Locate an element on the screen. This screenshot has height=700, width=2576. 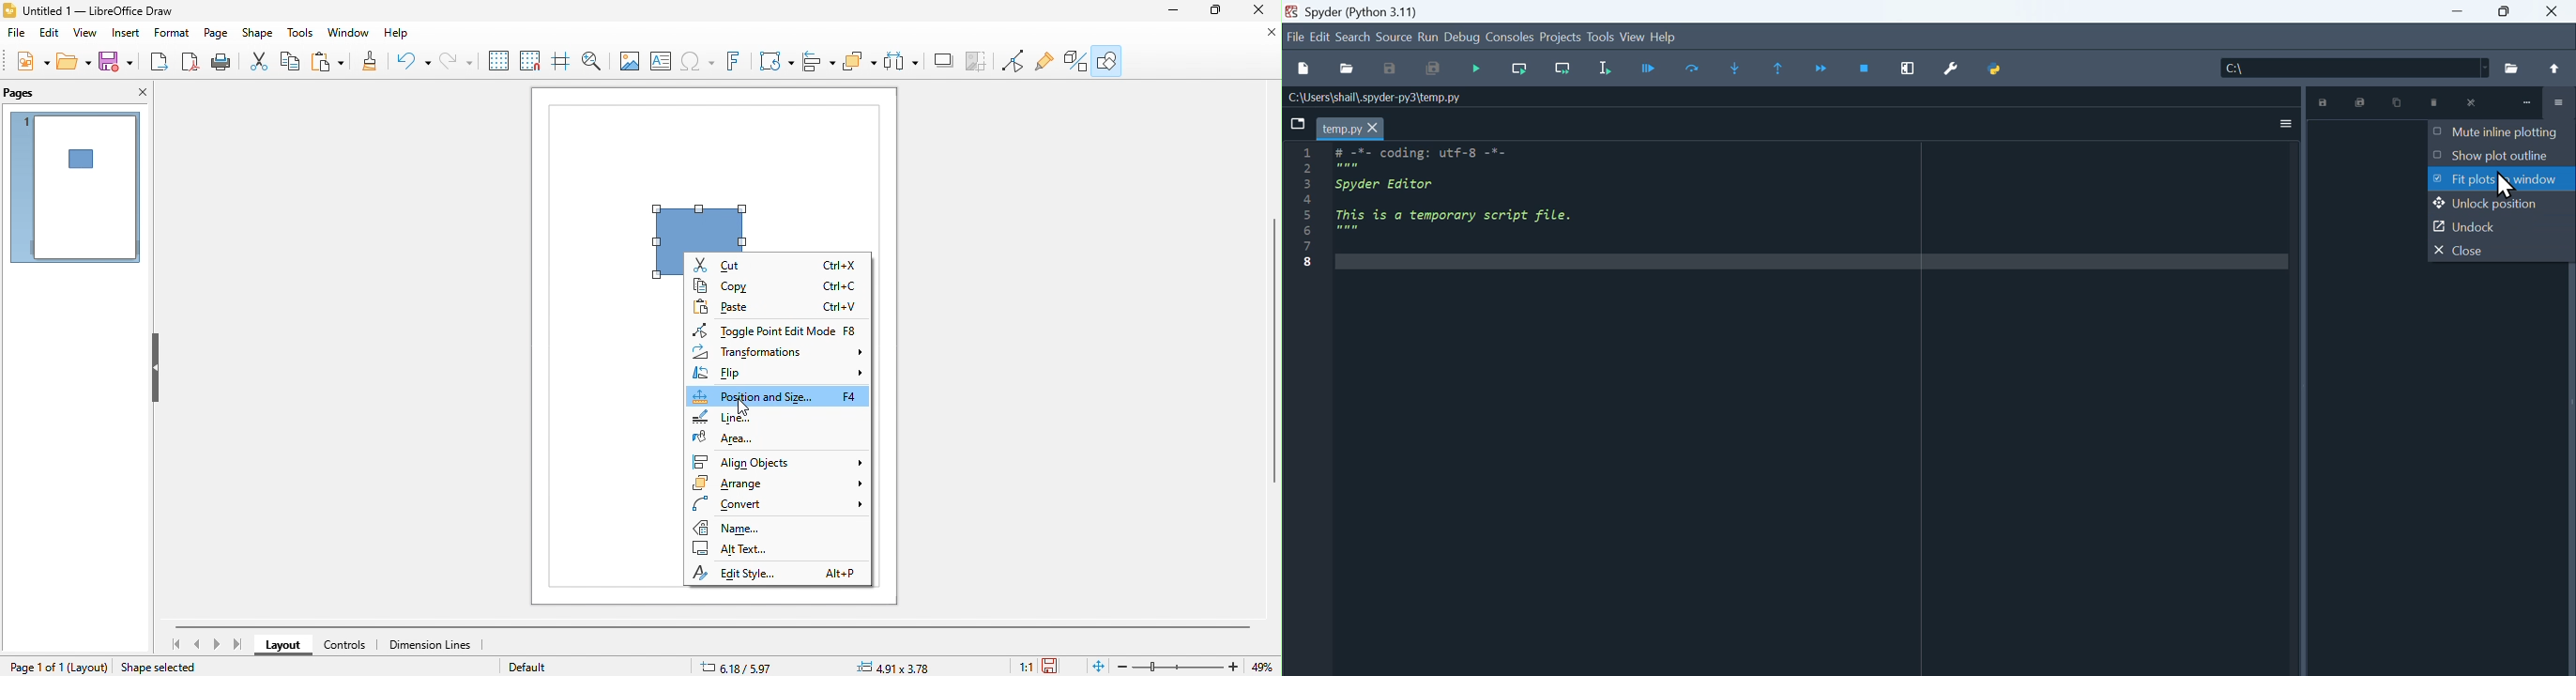
Edit is located at coordinates (1318, 36).